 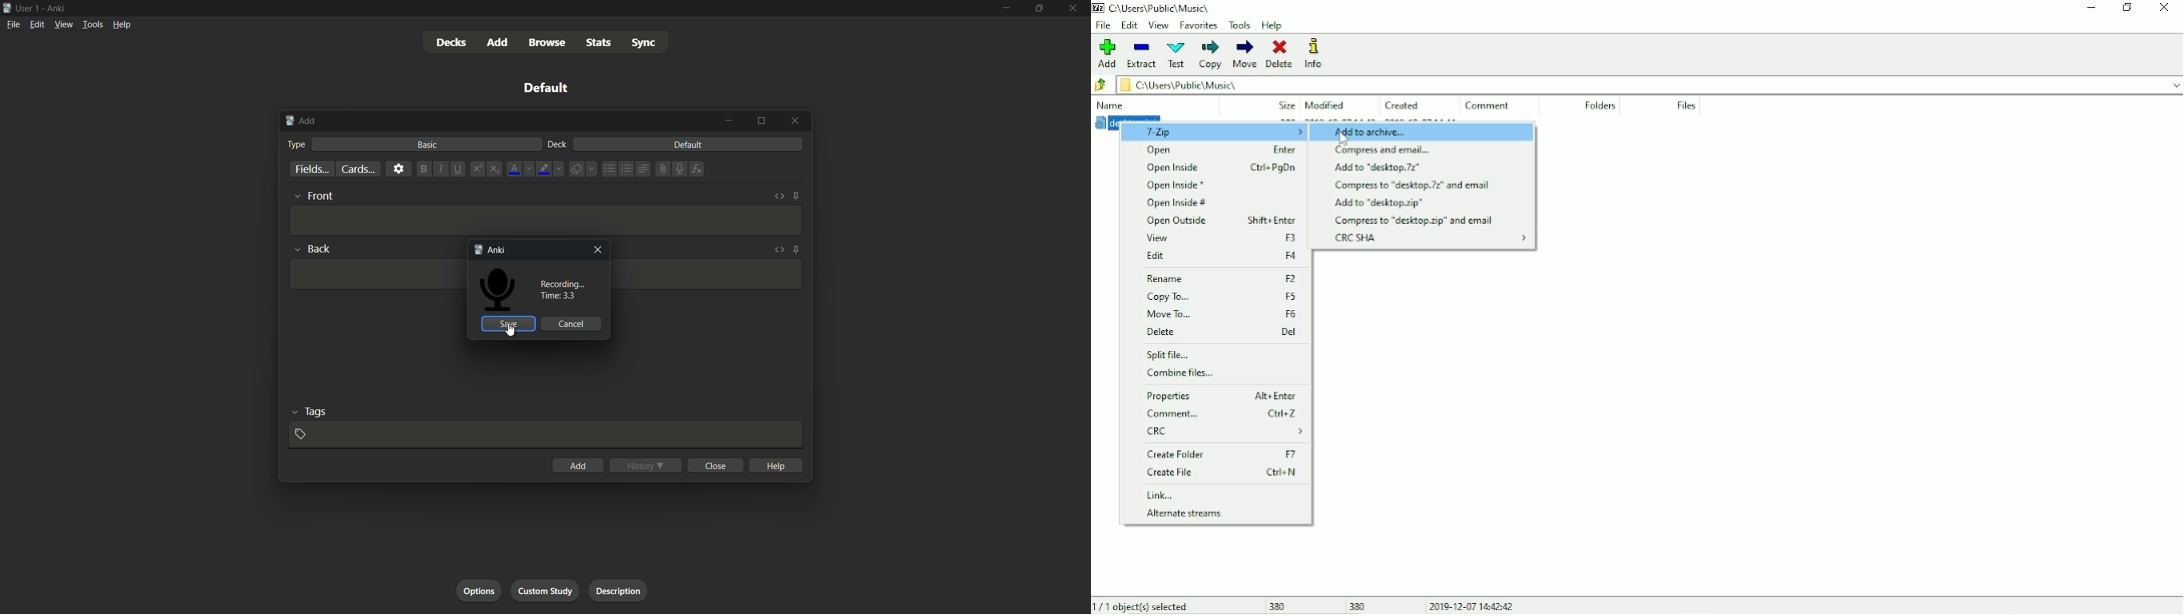 What do you see at coordinates (625, 169) in the screenshot?
I see `ordered list` at bounding box center [625, 169].